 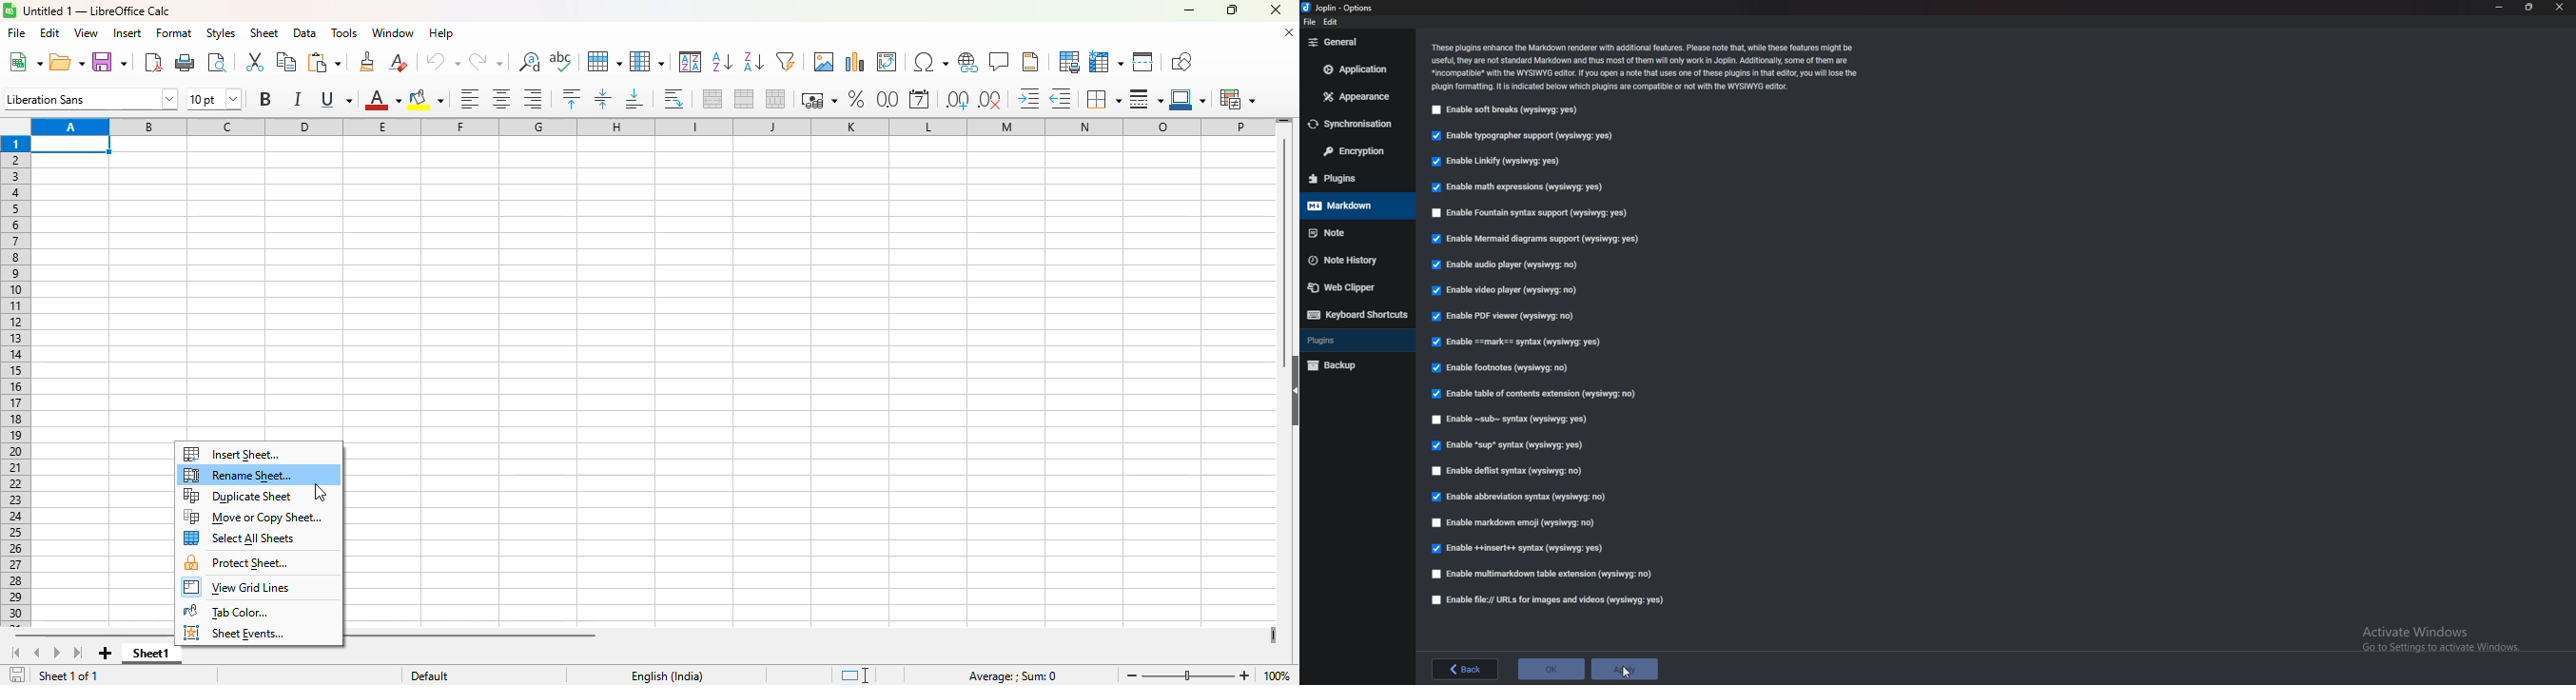 I want to click on copy, so click(x=286, y=60).